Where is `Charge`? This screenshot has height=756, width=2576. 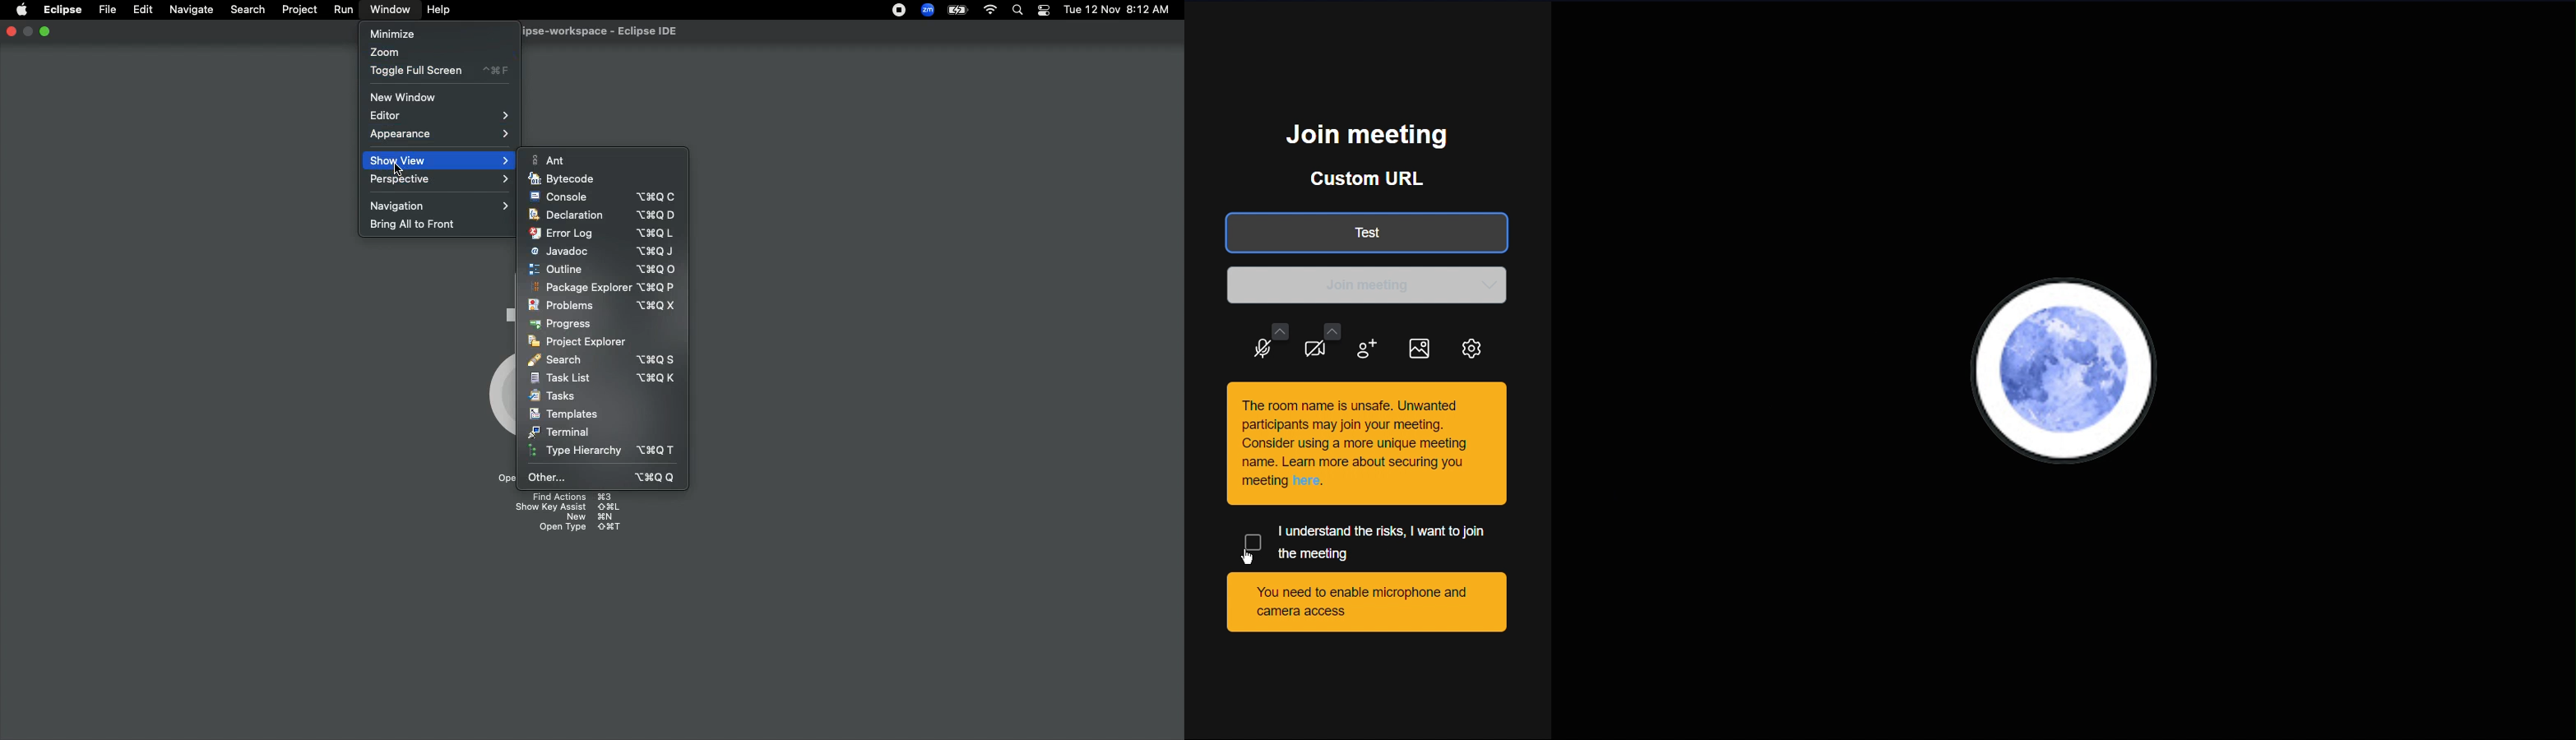 Charge is located at coordinates (954, 12).